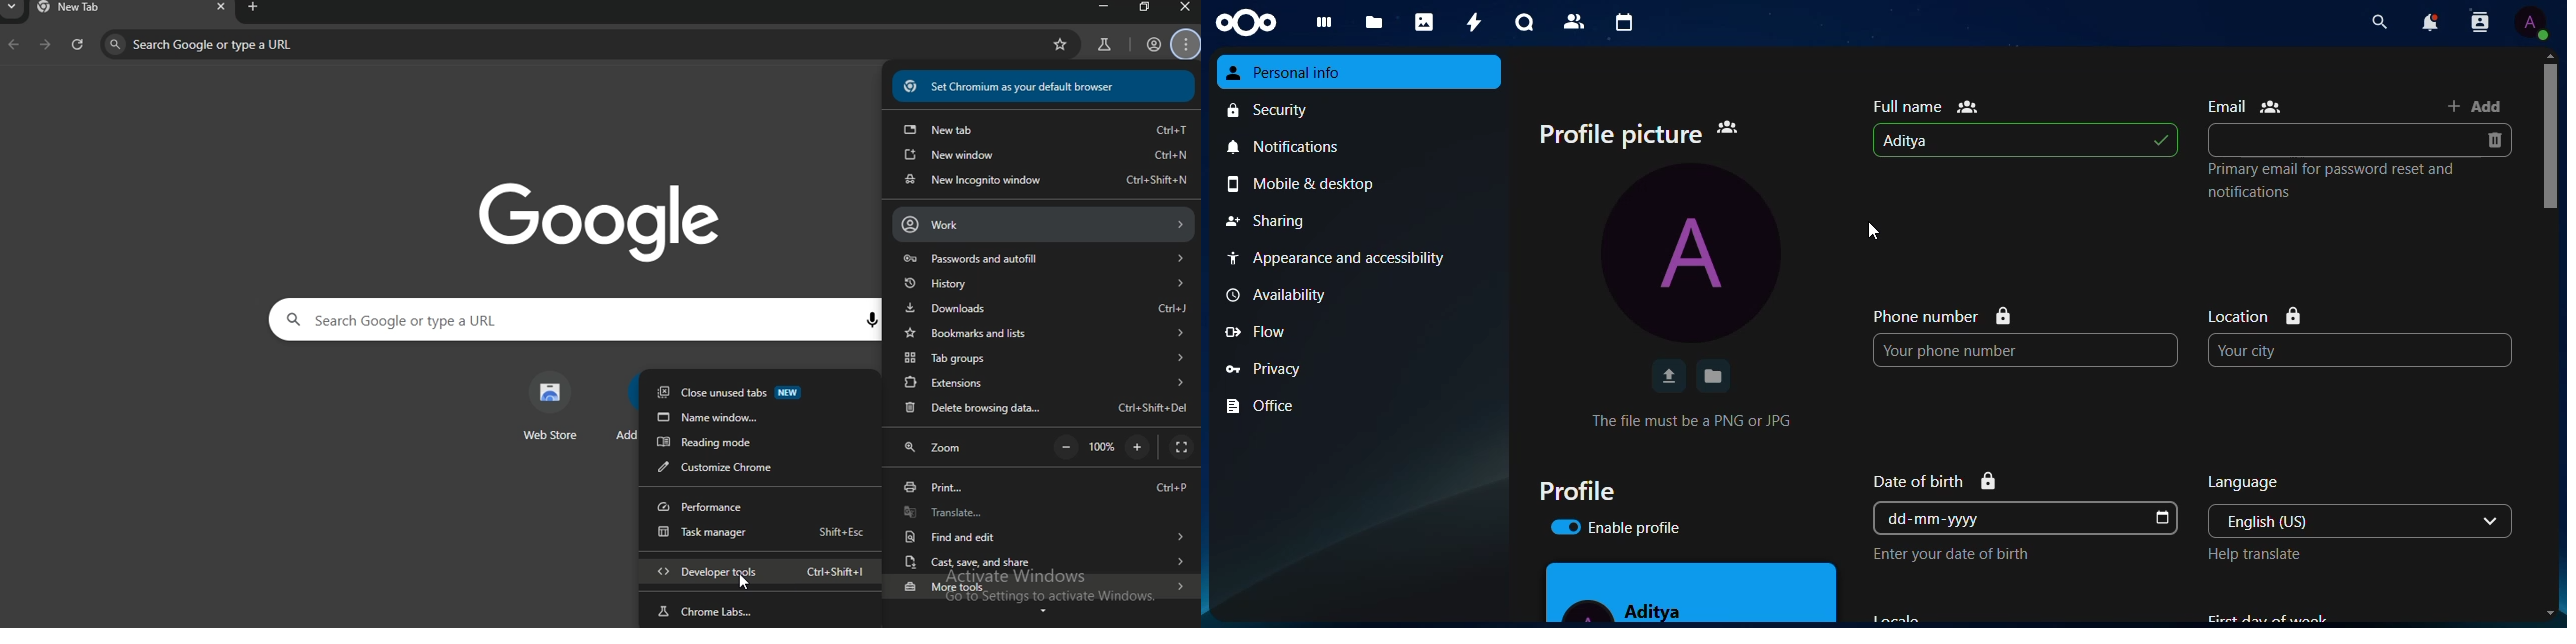 The height and width of the screenshot is (644, 2576). Describe the element at coordinates (1038, 514) in the screenshot. I see `translate` at that location.